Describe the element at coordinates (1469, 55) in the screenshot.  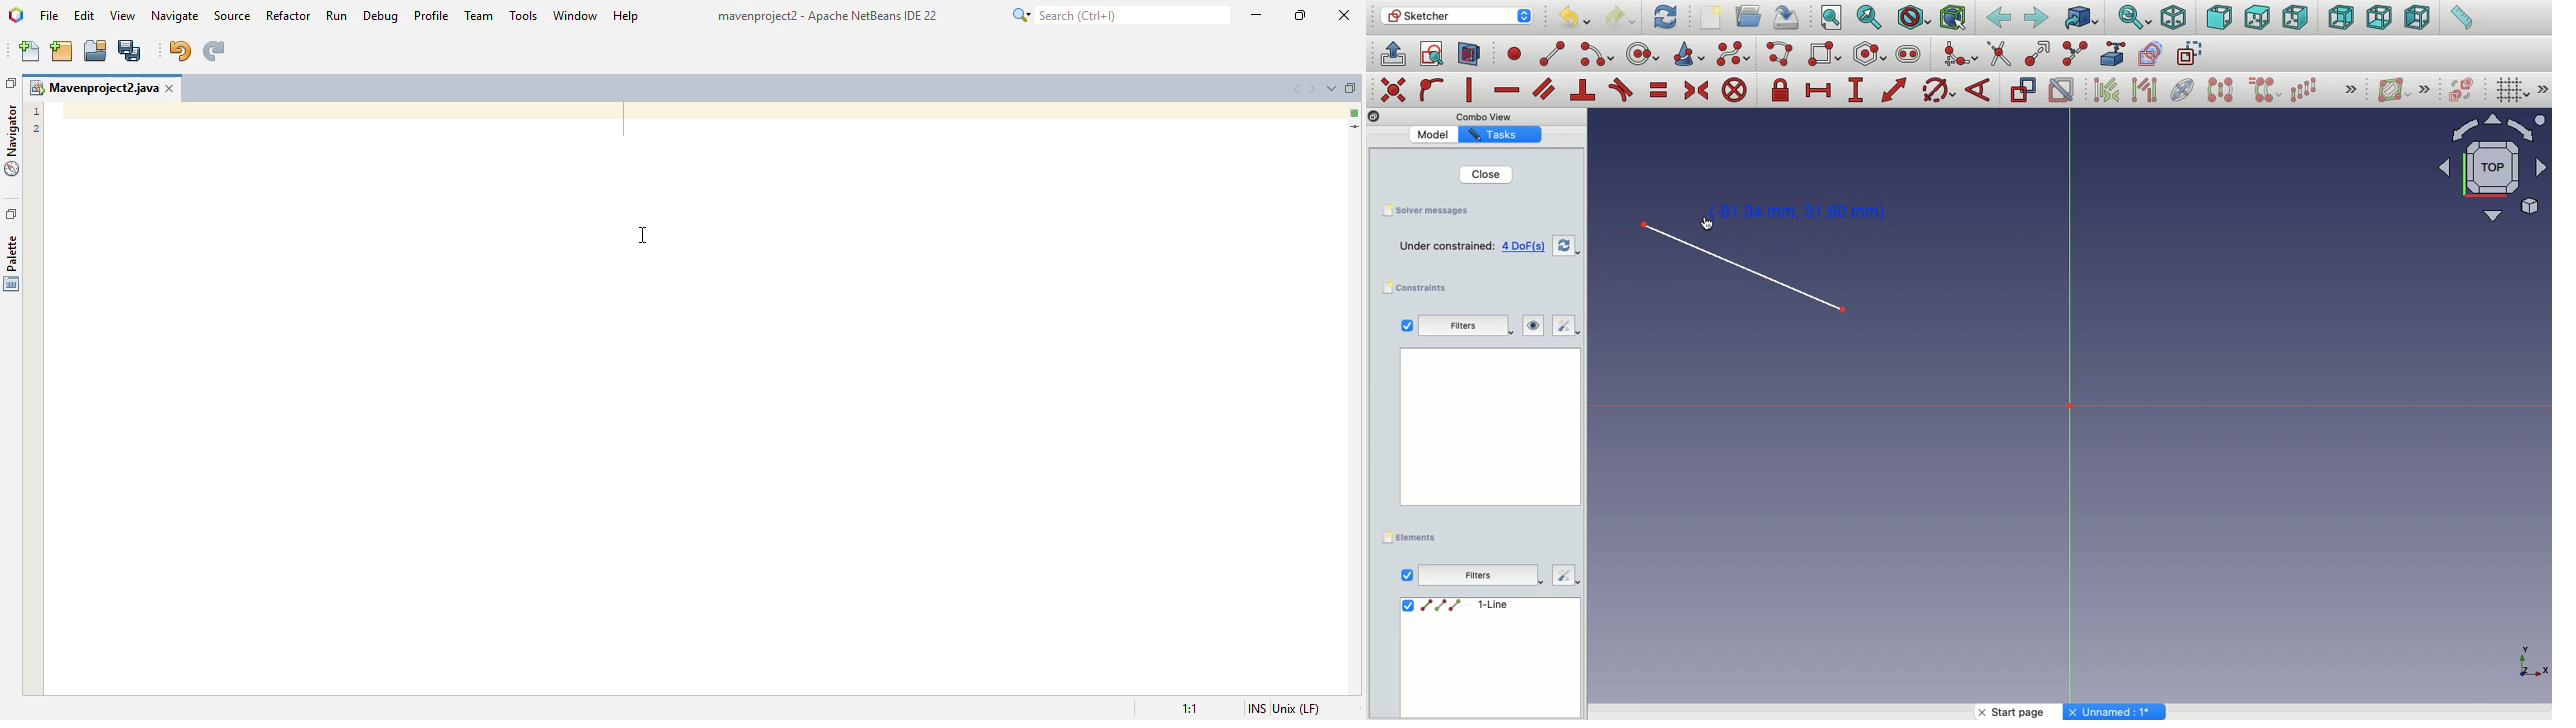
I see `View section` at that location.